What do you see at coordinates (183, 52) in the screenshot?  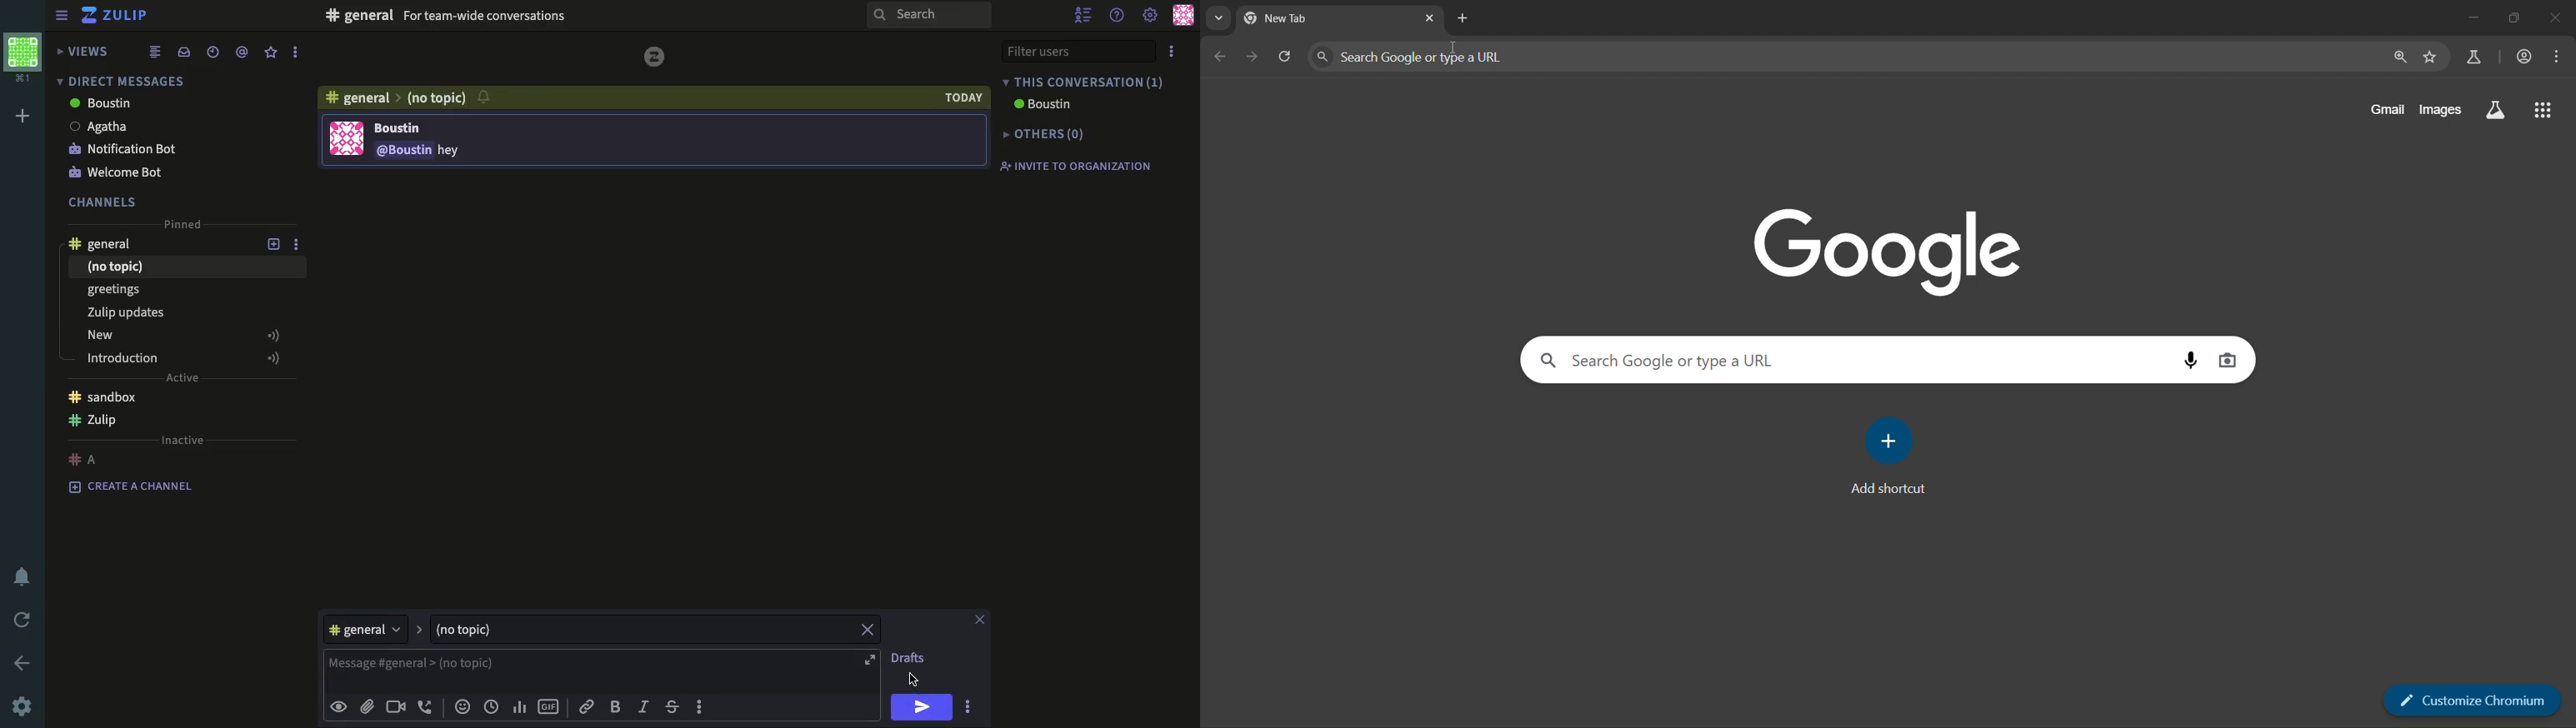 I see `inbox` at bounding box center [183, 52].